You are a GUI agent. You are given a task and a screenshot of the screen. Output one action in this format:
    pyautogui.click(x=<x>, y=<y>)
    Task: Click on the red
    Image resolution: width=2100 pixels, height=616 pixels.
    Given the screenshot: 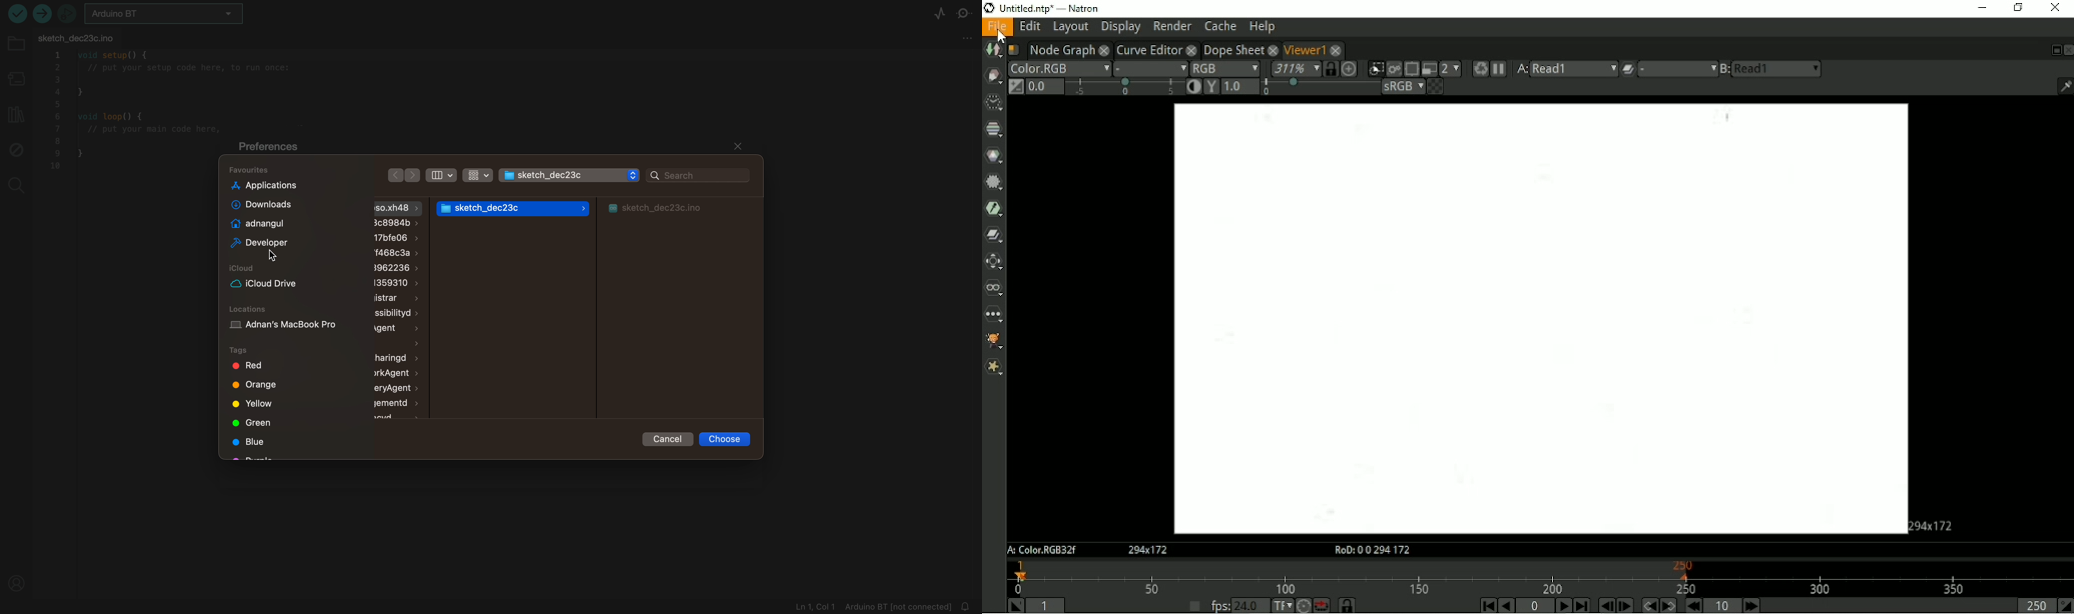 What is the action you would take?
    pyautogui.click(x=247, y=367)
    